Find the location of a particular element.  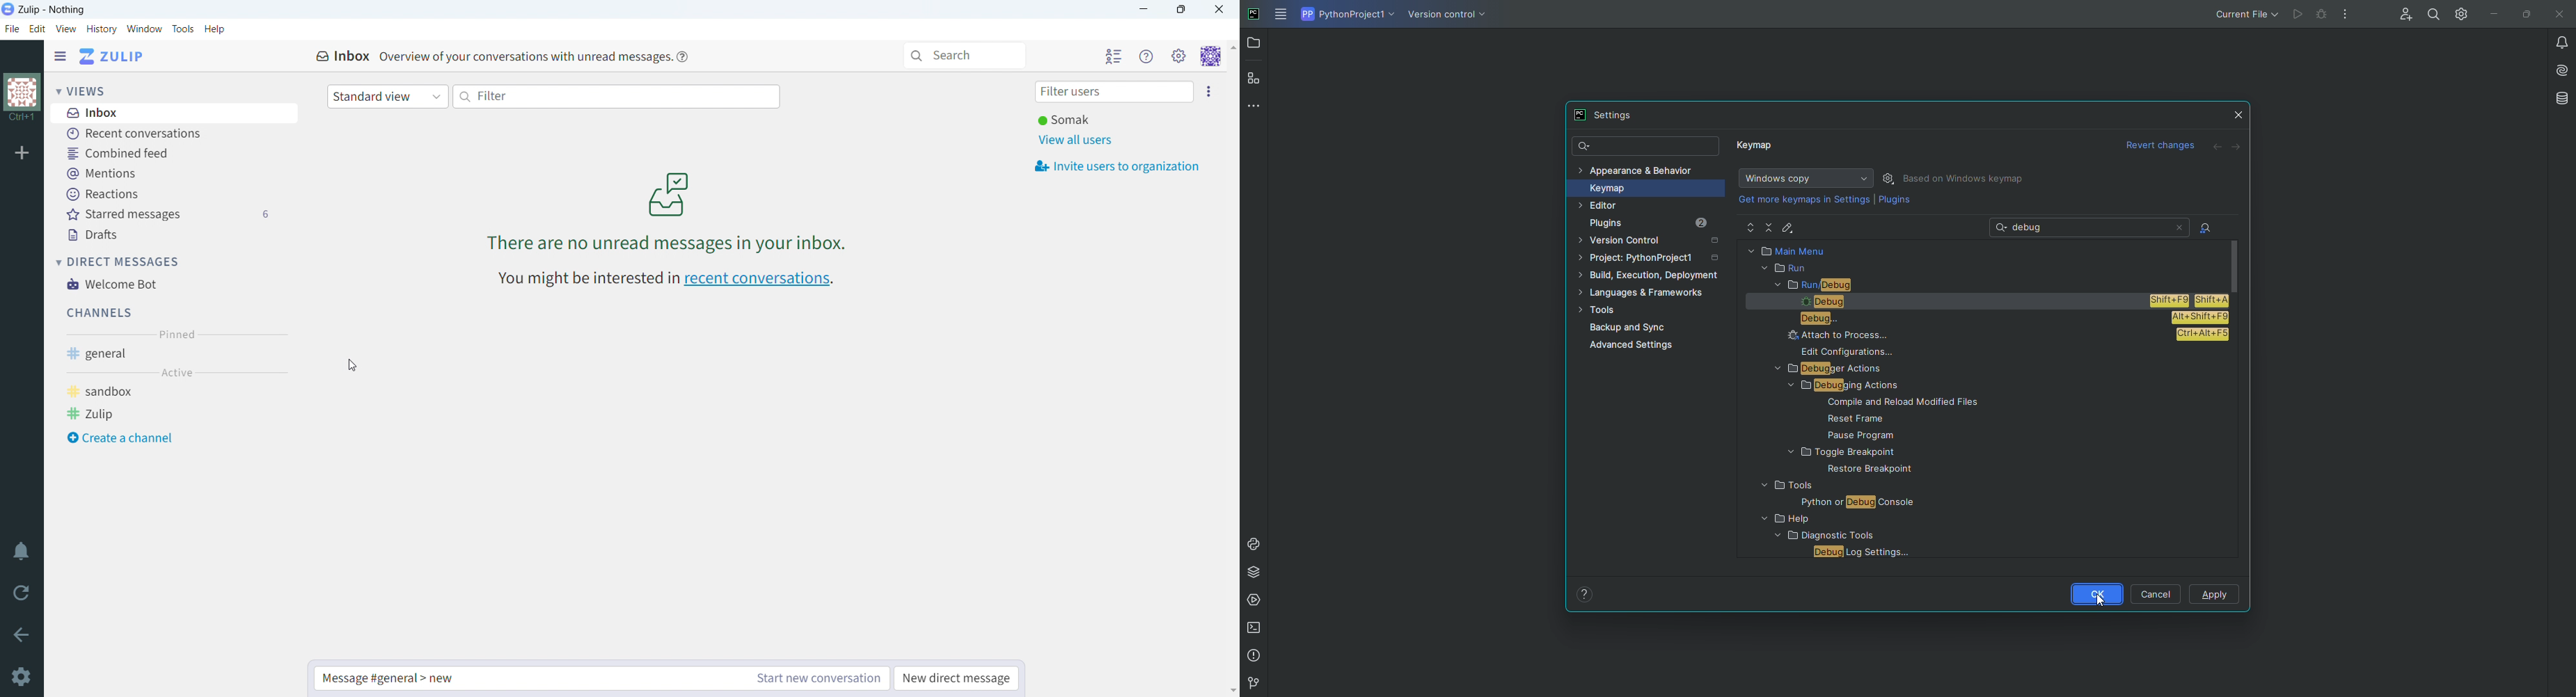

zulip is located at coordinates (147, 415).